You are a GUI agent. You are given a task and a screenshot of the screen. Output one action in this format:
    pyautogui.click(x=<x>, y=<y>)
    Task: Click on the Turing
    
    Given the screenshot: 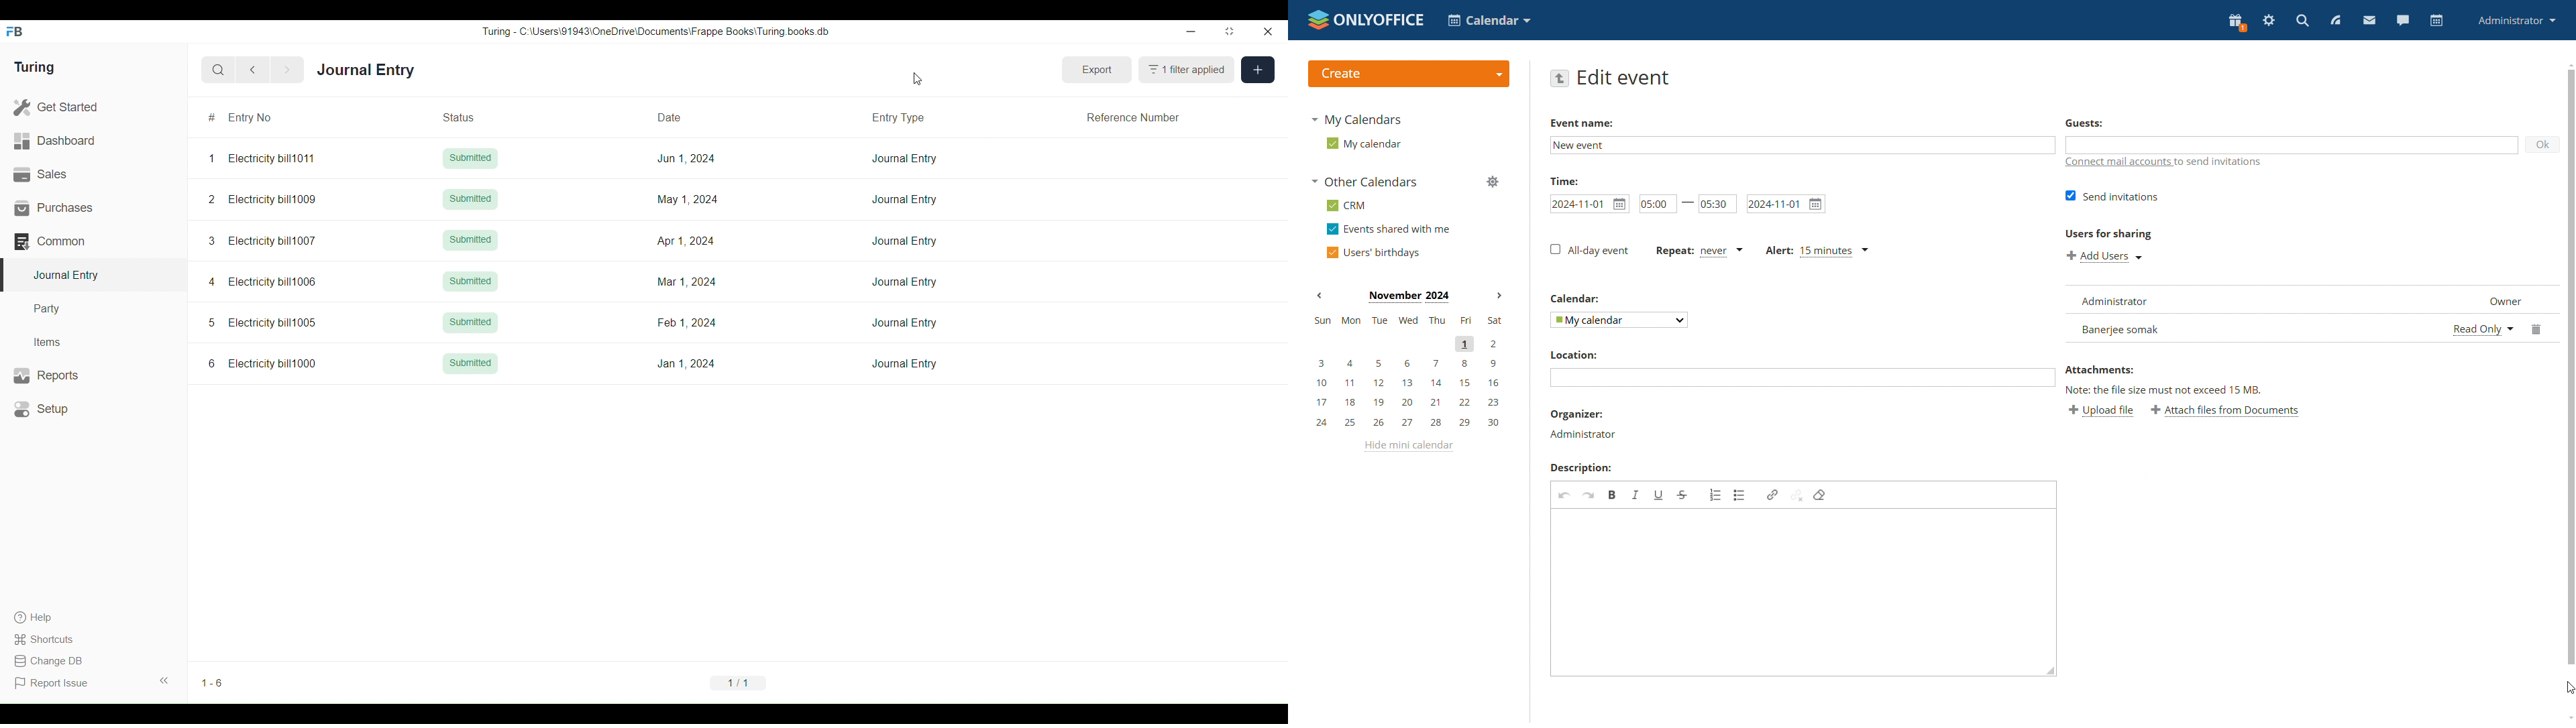 What is the action you would take?
    pyautogui.click(x=35, y=67)
    